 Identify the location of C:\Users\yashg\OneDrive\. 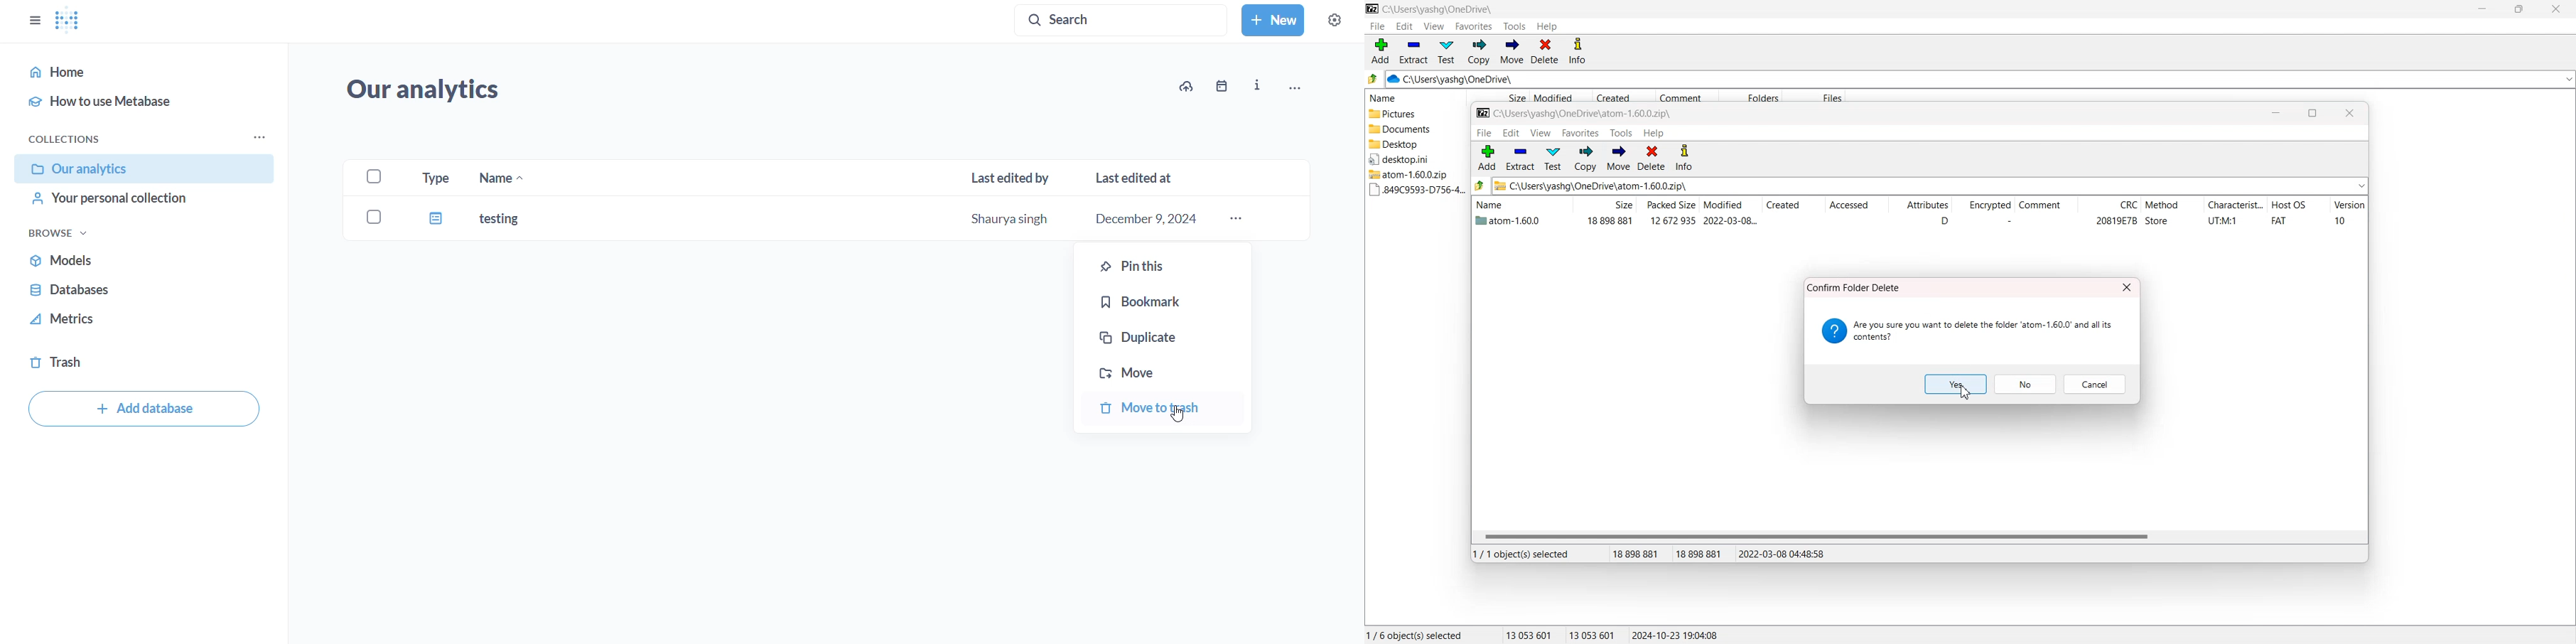
(1469, 80).